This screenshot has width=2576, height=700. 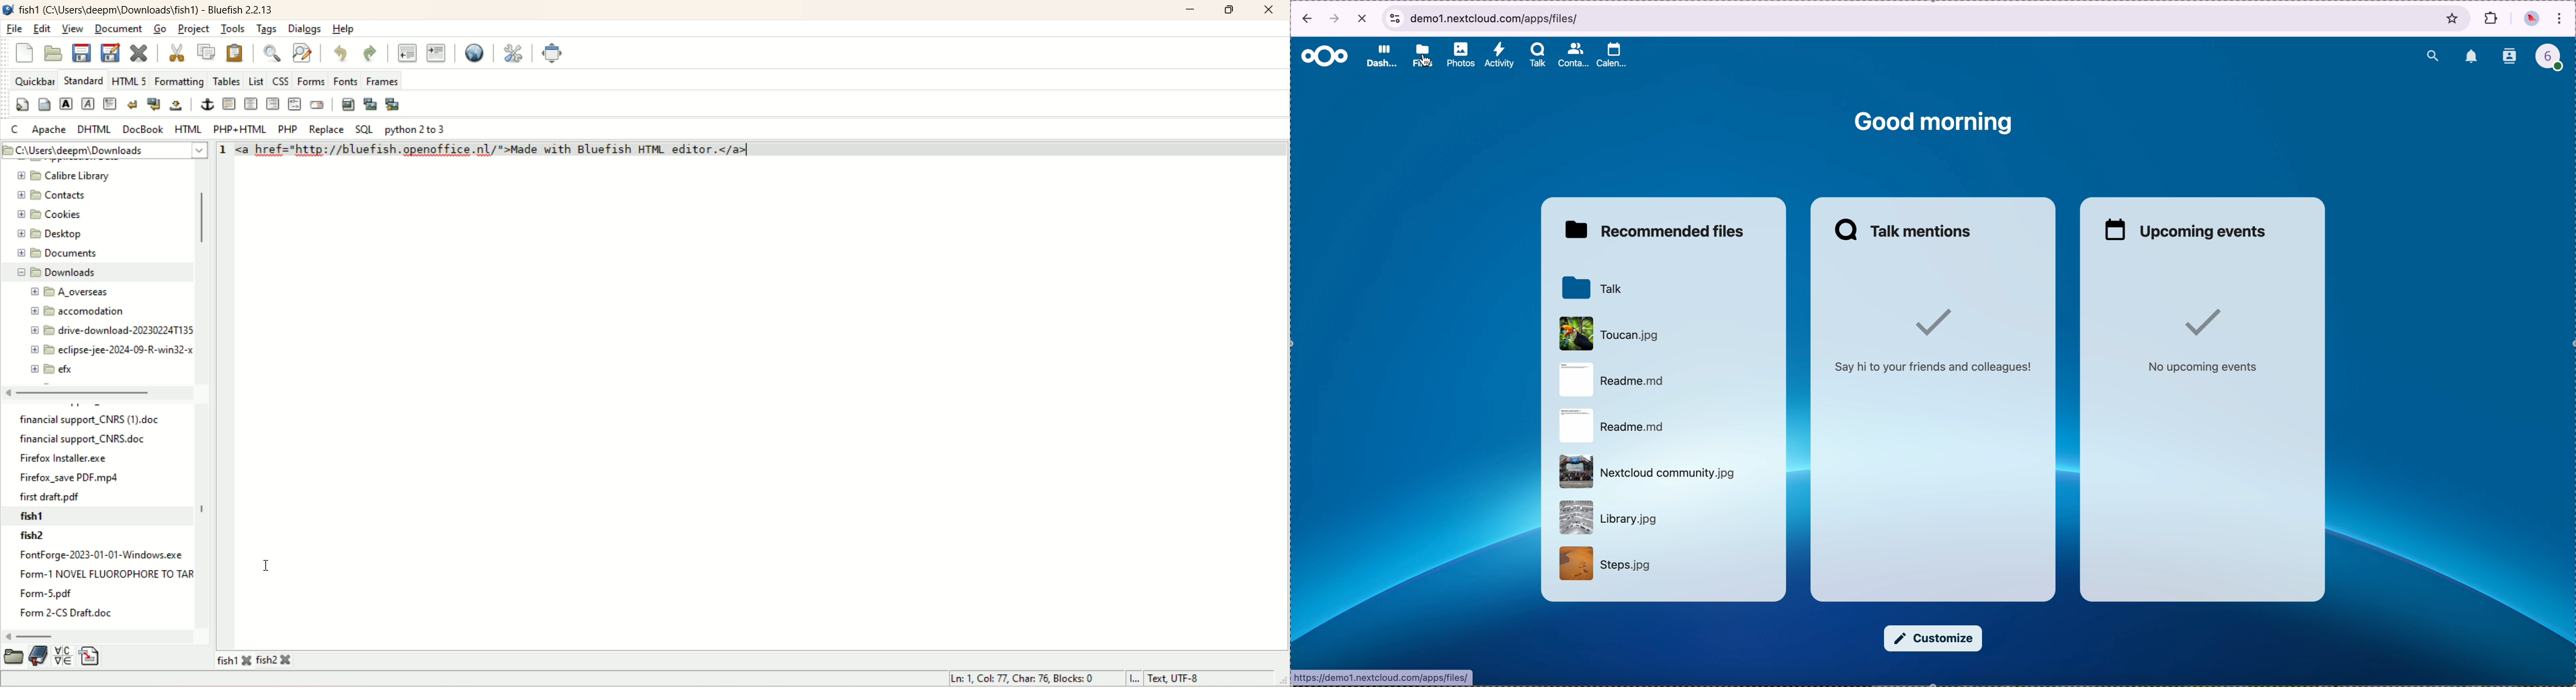 What do you see at coordinates (1023, 679) in the screenshot?
I see `ln, col, char, blocks` at bounding box center [1023, 679].